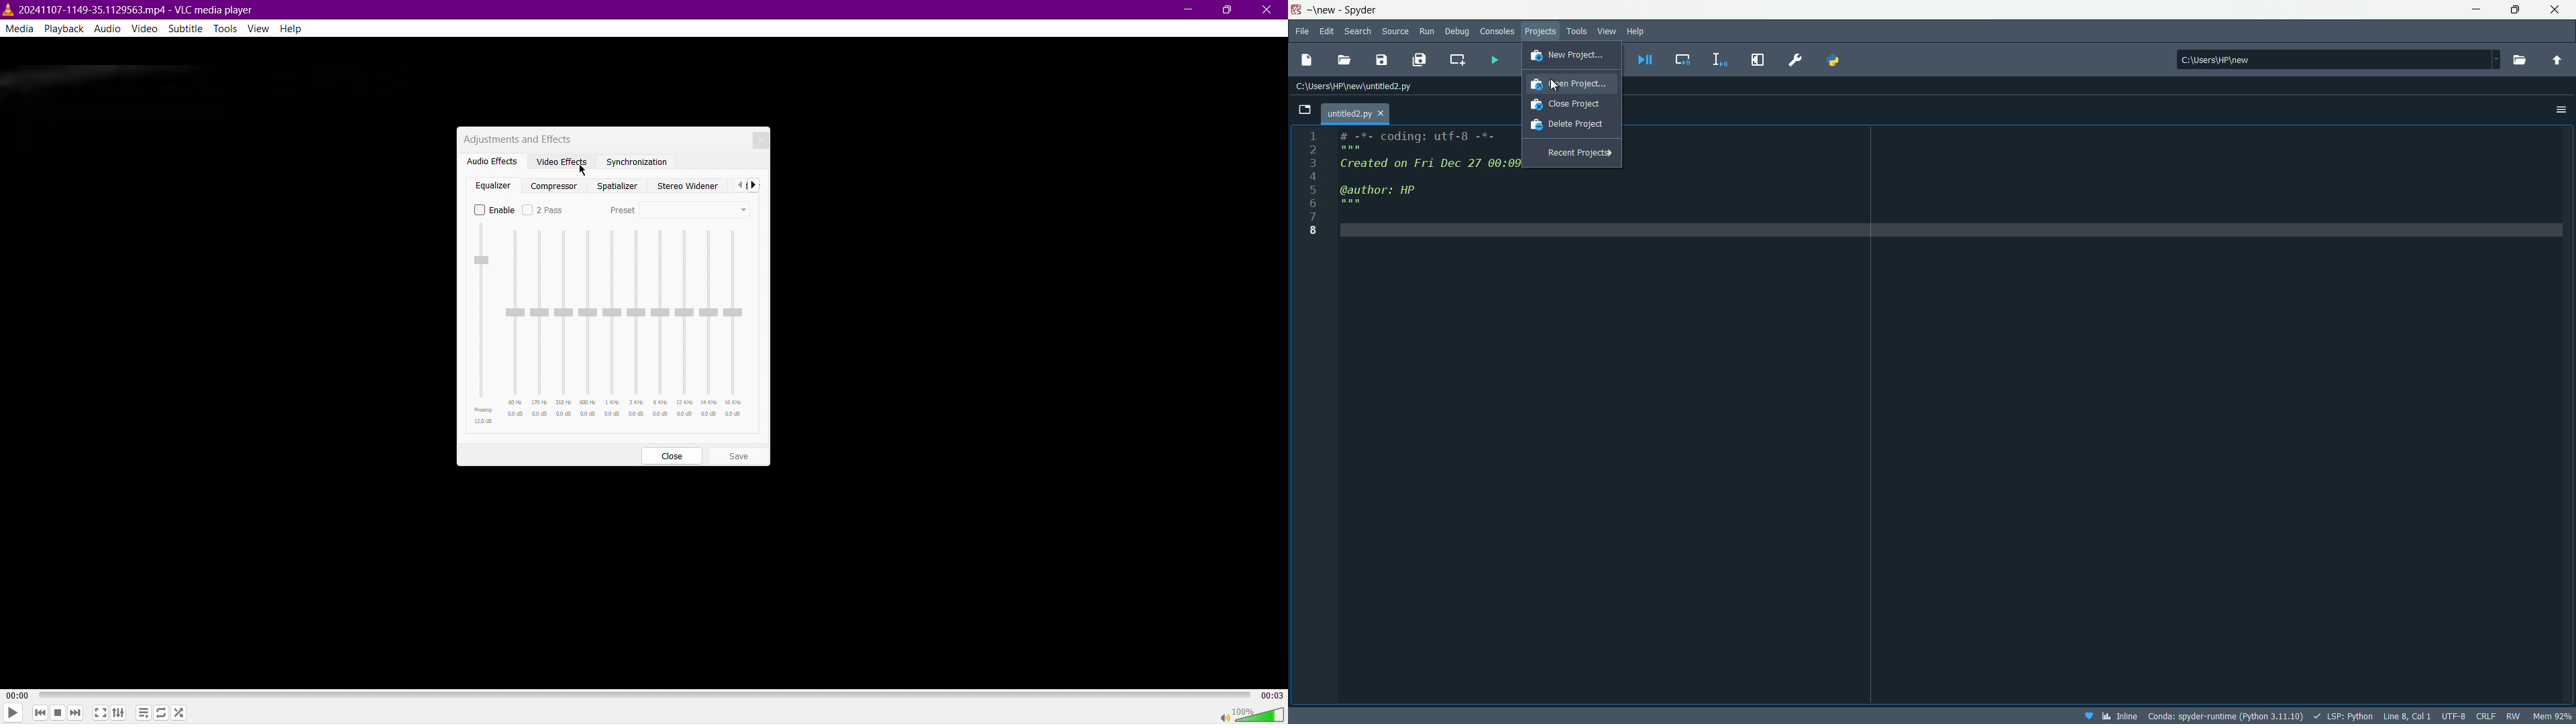 Image resolution: width=2576 pixels, height=728 pixels. Describe the element at coordinates (1354, 87) in the screenshot. I see `file directory` at that location.